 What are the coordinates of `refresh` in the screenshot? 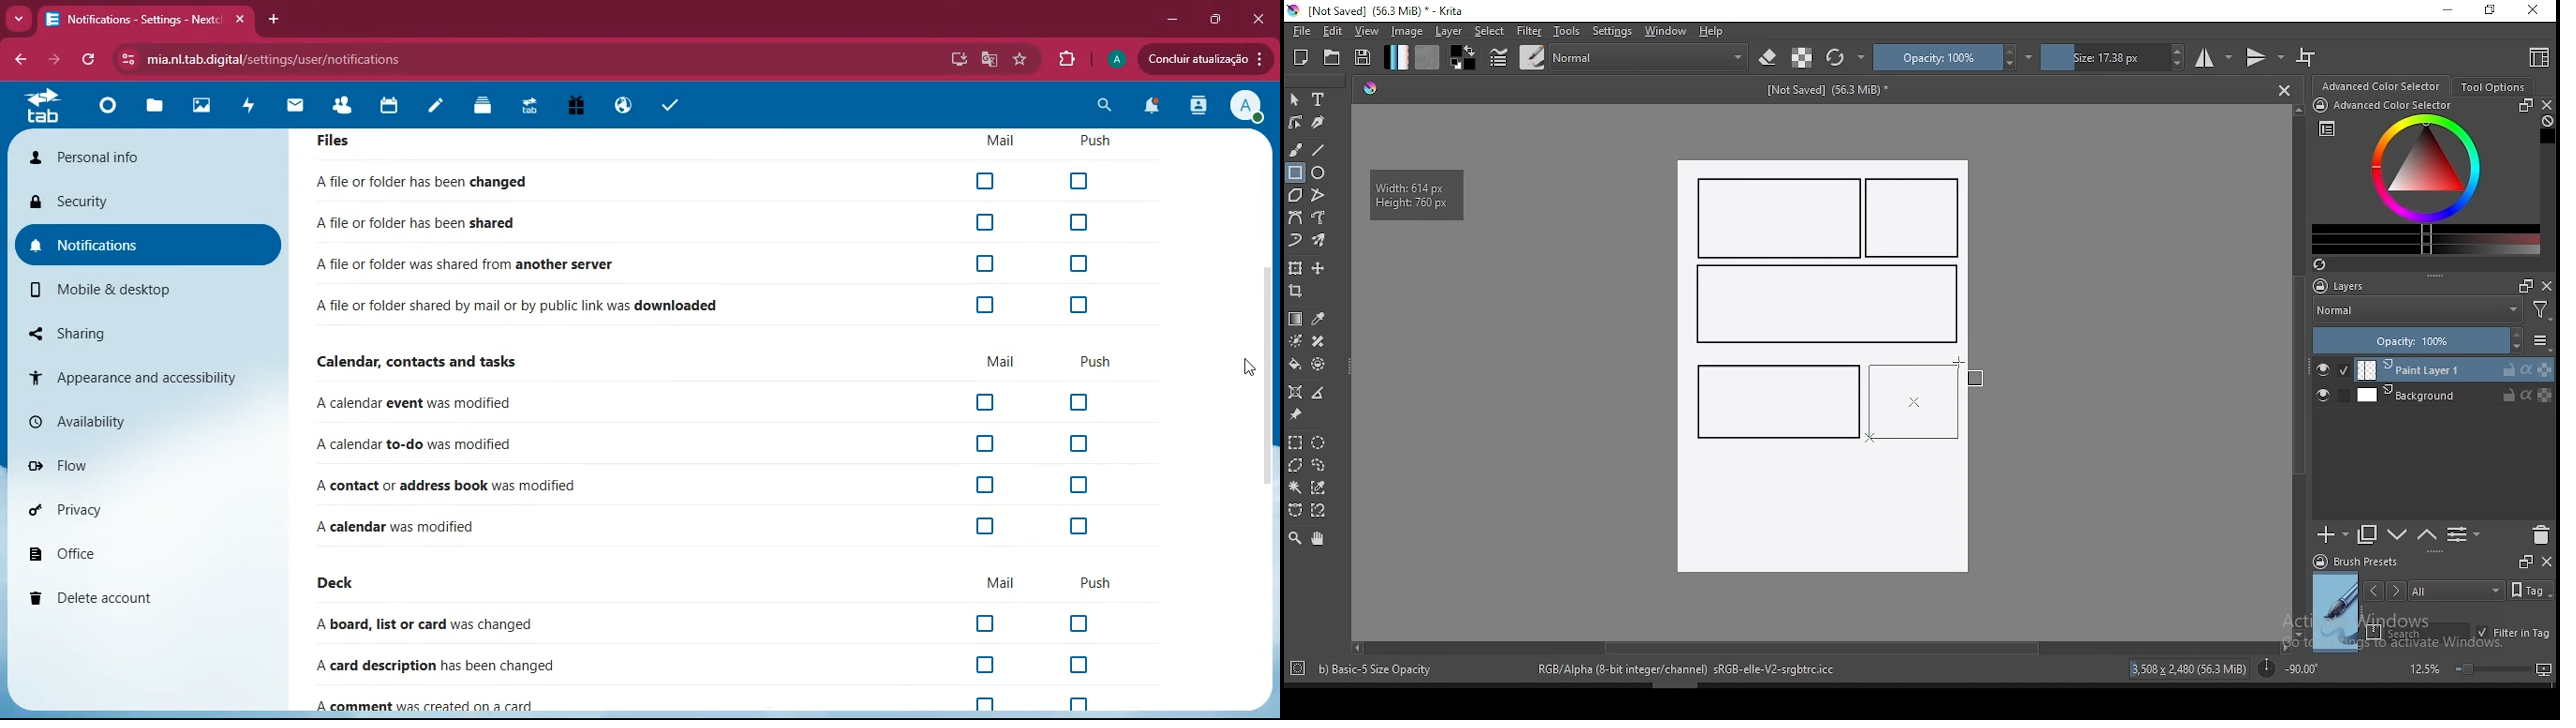 It's located at (92, 60).